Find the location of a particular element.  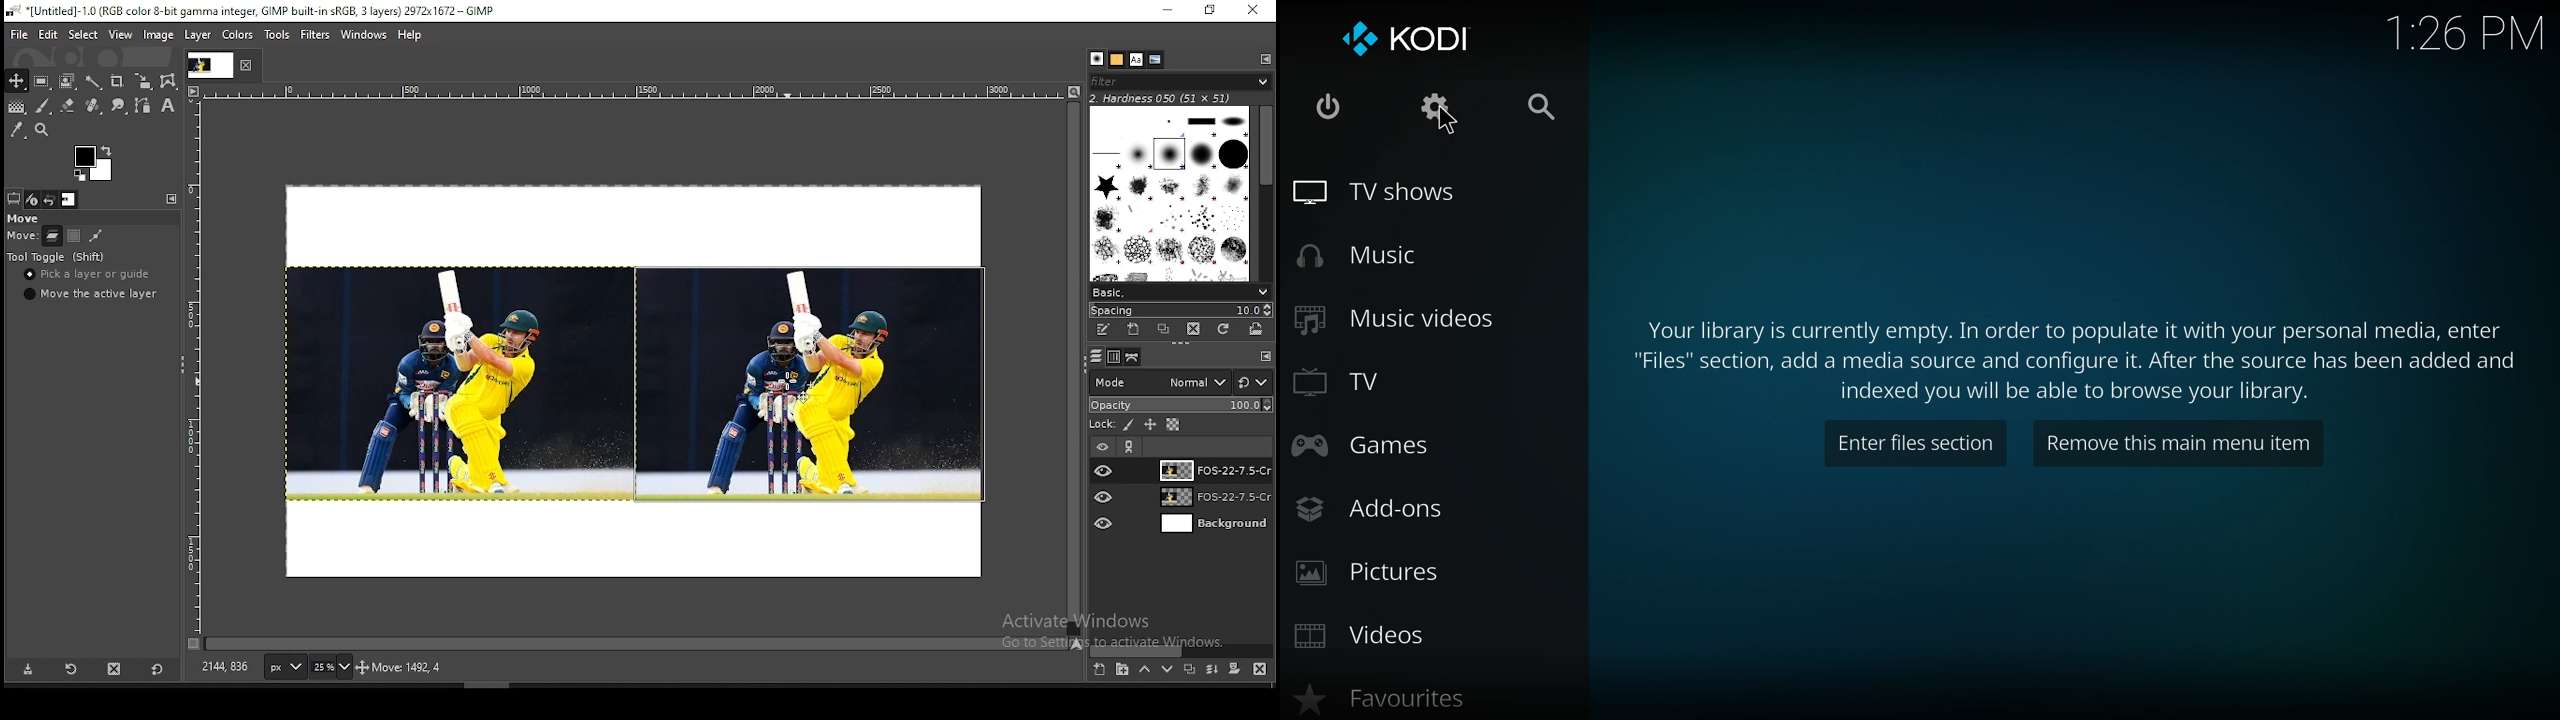

layer is located at coordinates (196, 36).